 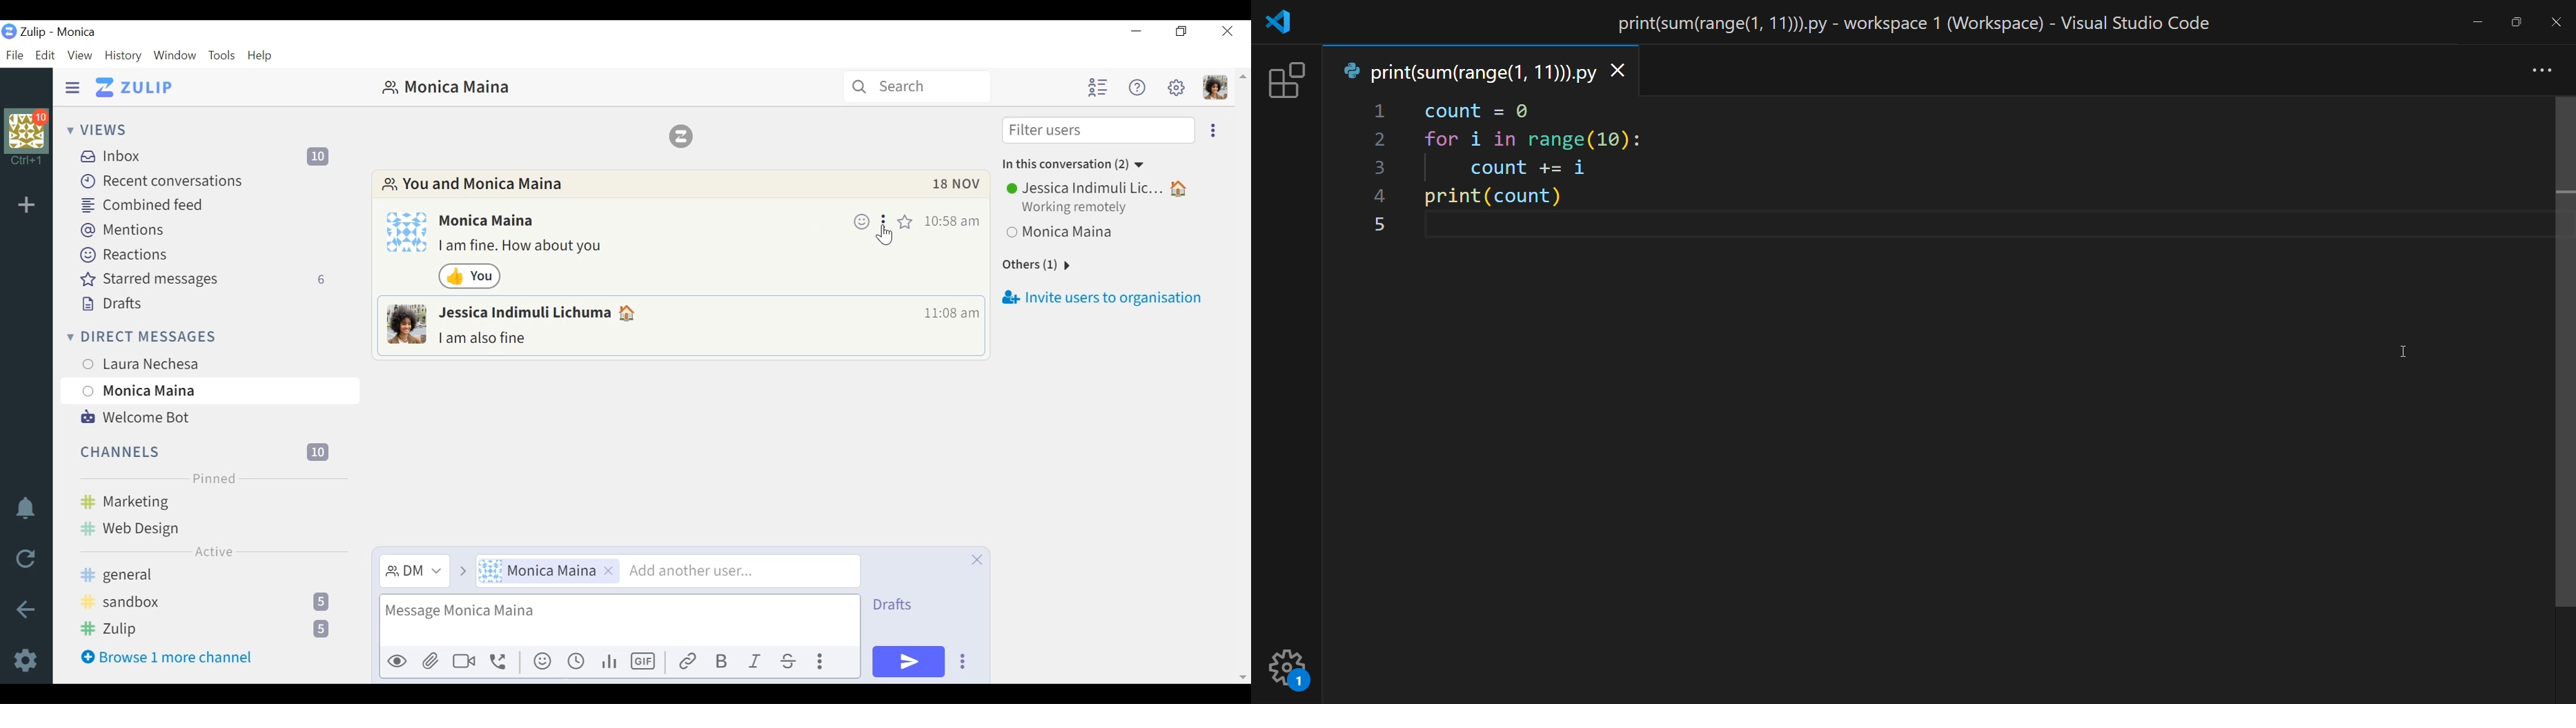 What do you see at coordinates (100, 130) in the screenshot?
I see `Views` at bounding box center [100, 130].